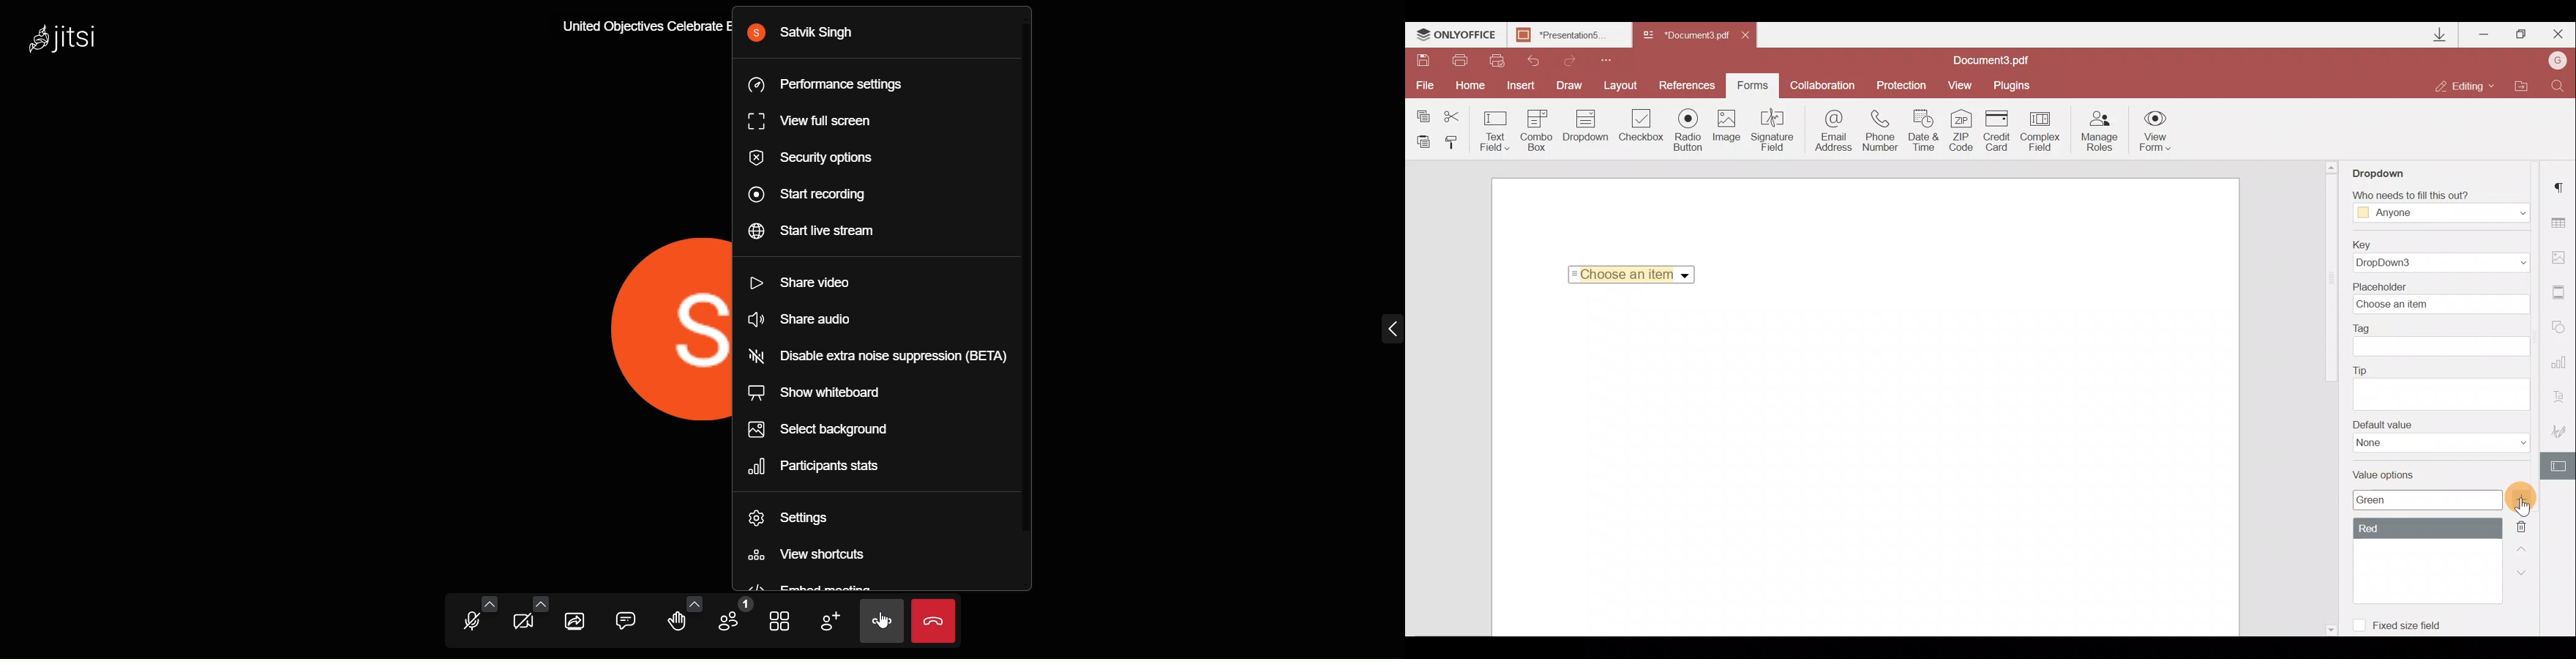 The width and height of the screenshot is (2576, 672). I want to click on Quick print, so click(1498, 60).